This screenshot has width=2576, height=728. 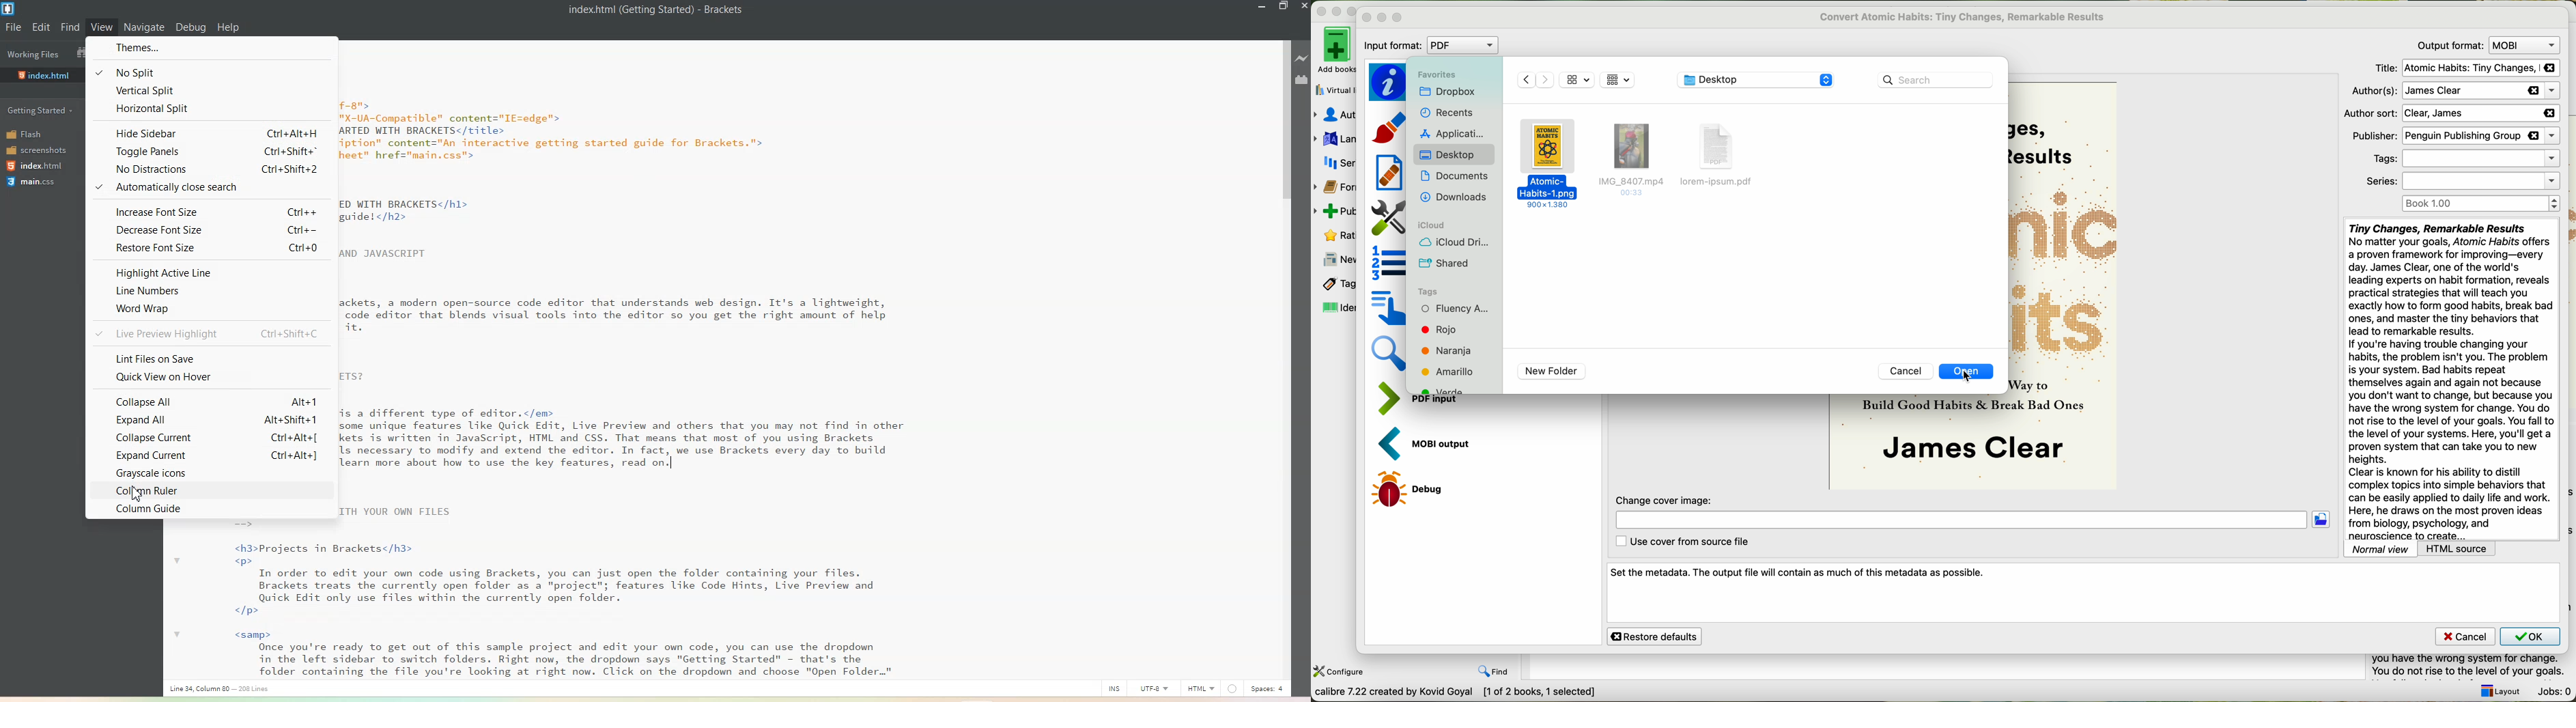 I want to click on Column Guide, so click(x=210, y=508).